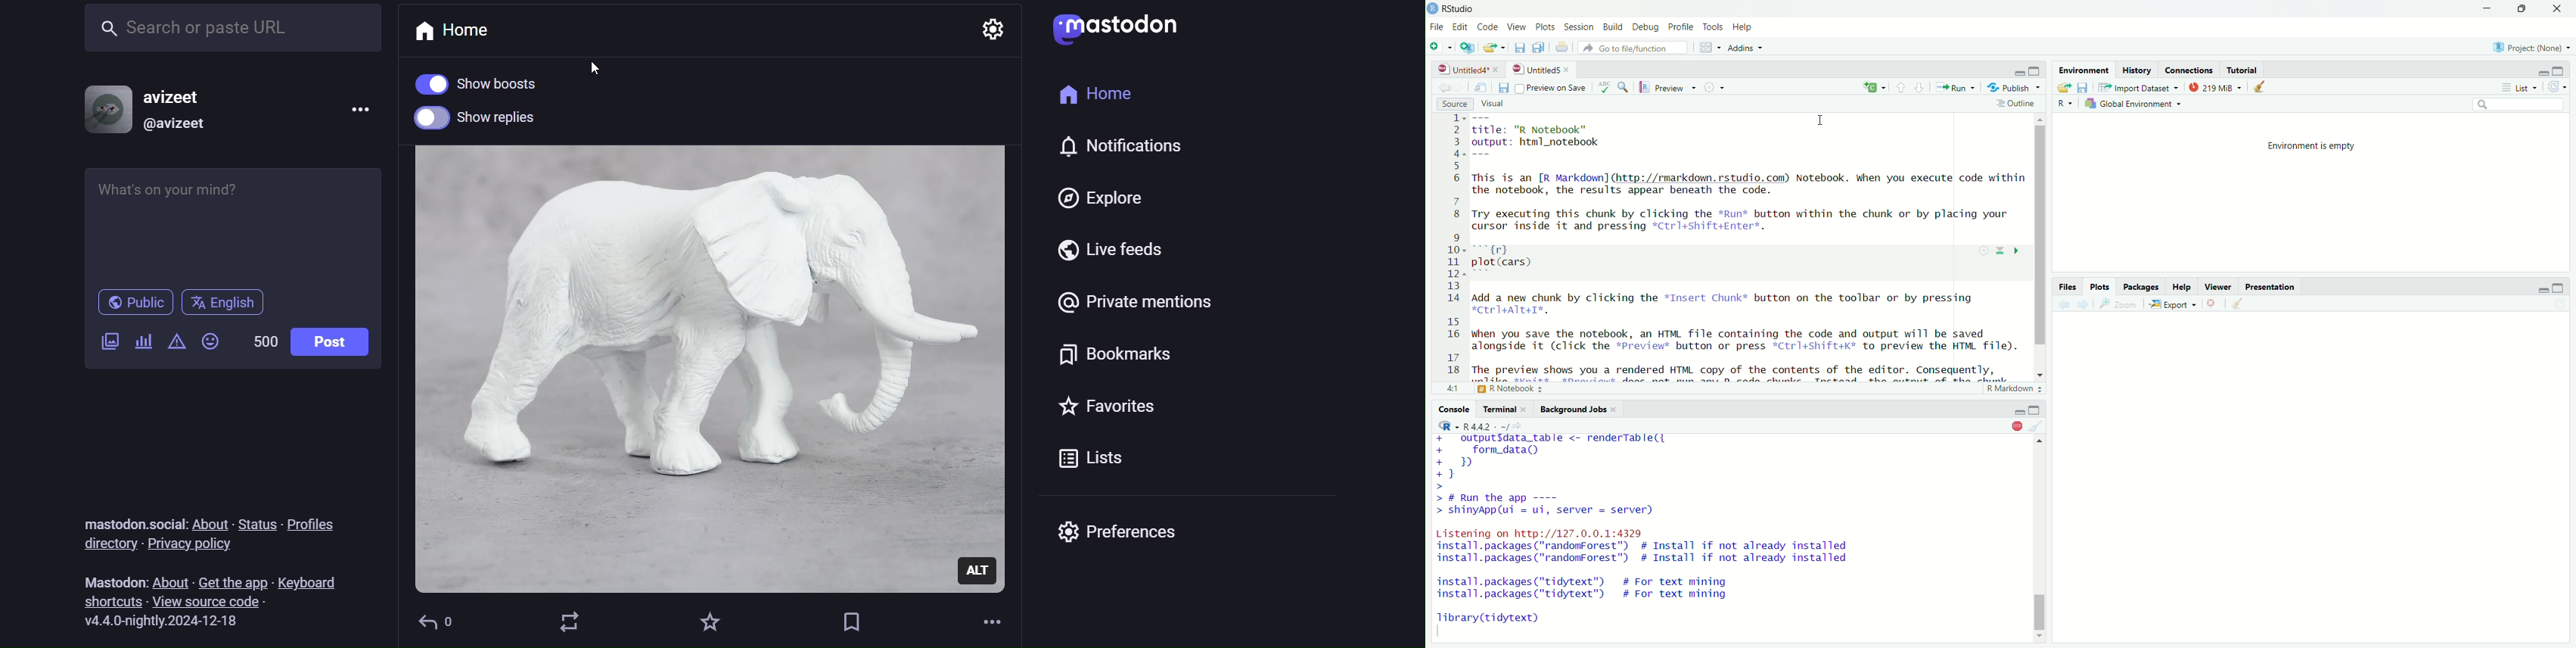  Describe the element at coordinates (2099, 287) in the screenshot. I see `plots` at that location.